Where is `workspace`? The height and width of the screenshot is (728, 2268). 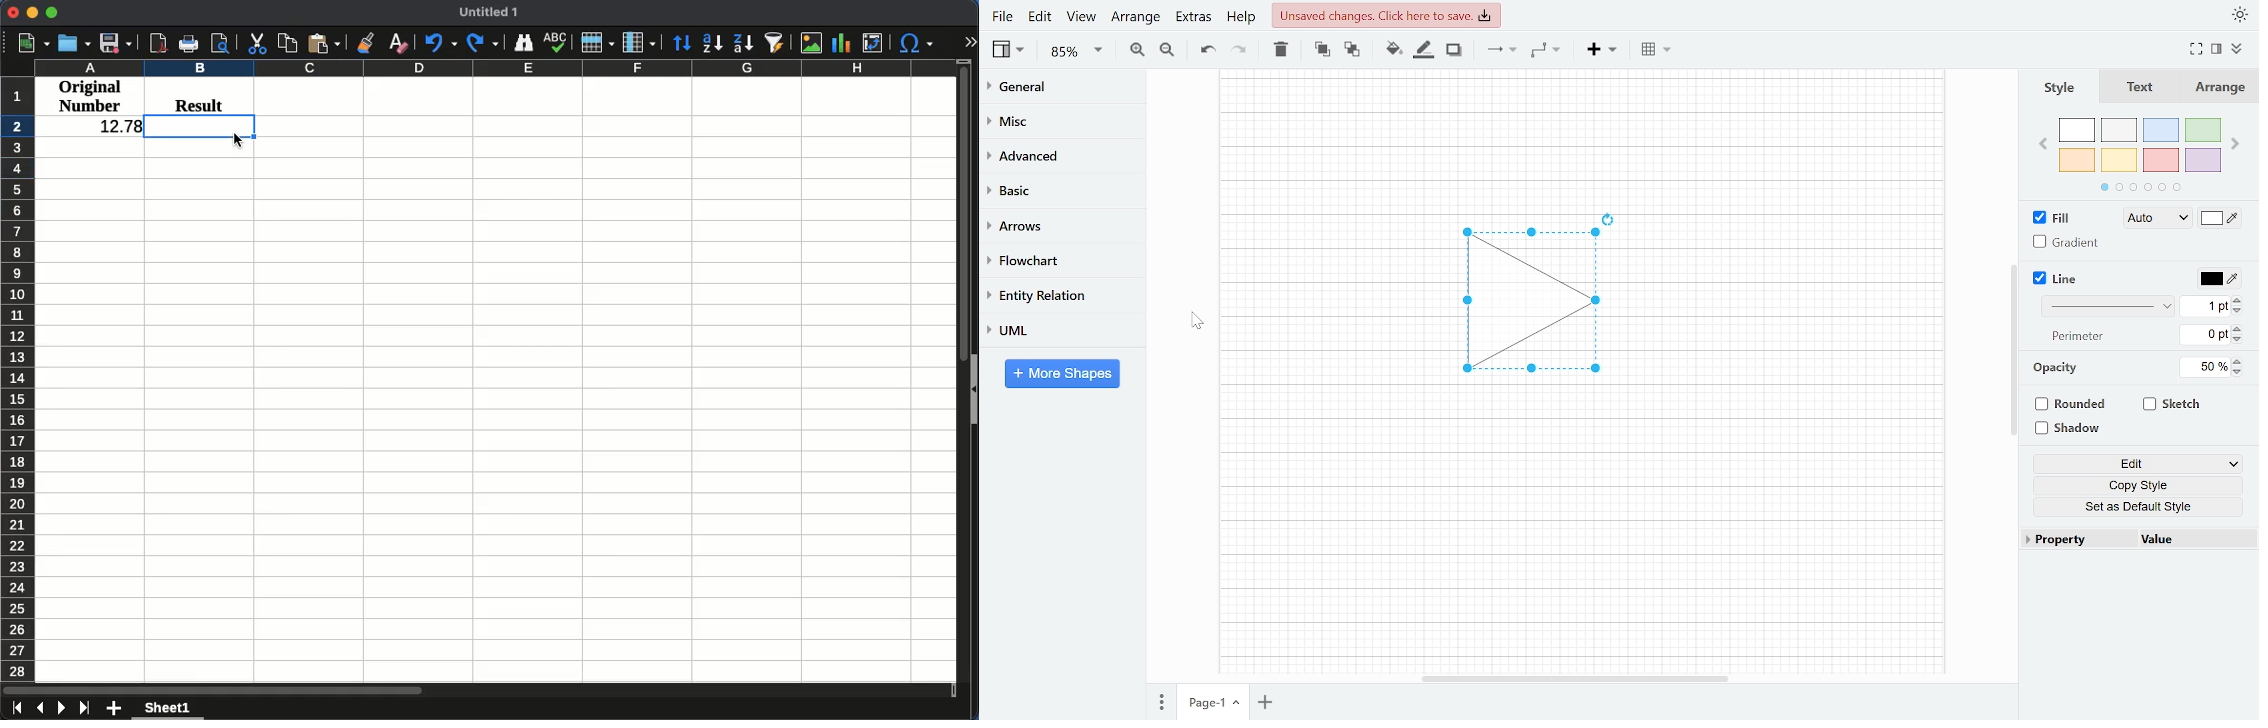
workspace is located at coordinates (1580, 535).